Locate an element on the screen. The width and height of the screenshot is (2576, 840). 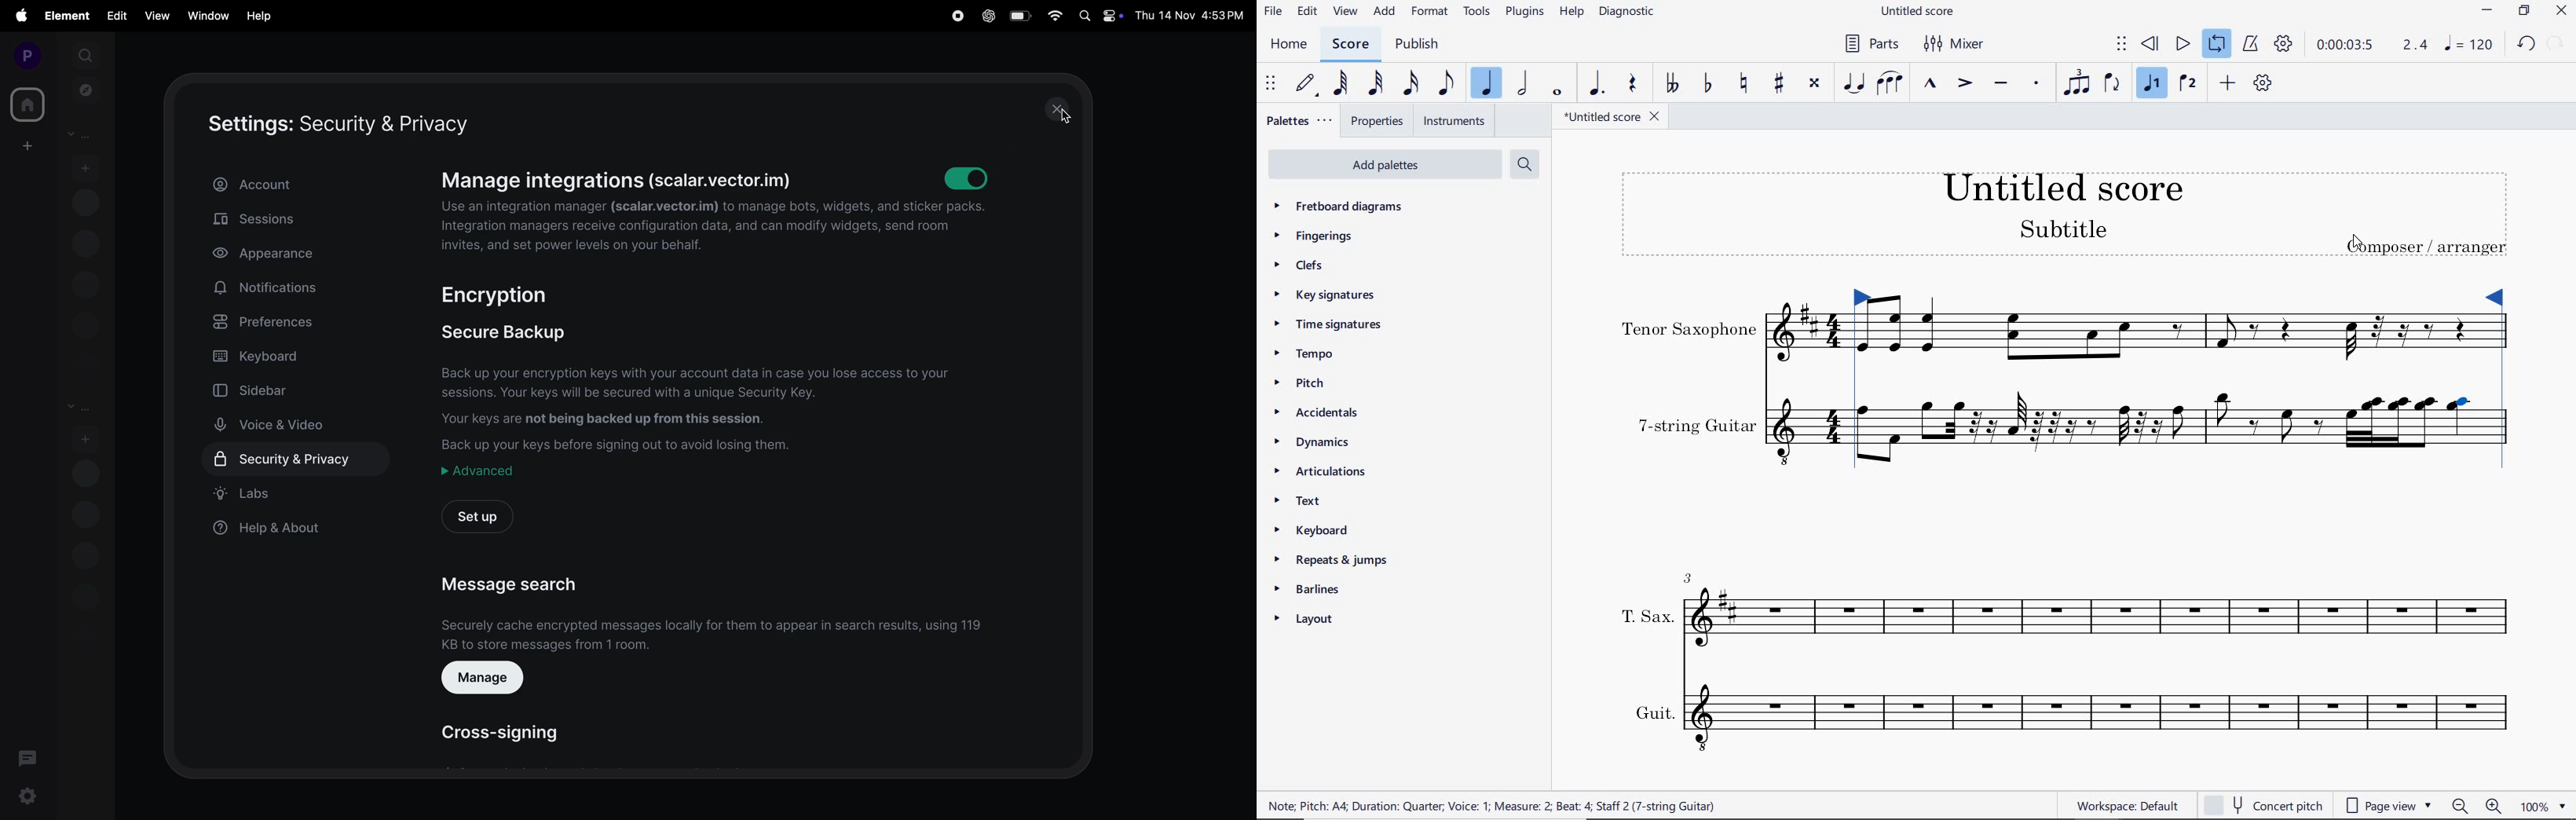
chat gpt is located at coordinates (987, 16).